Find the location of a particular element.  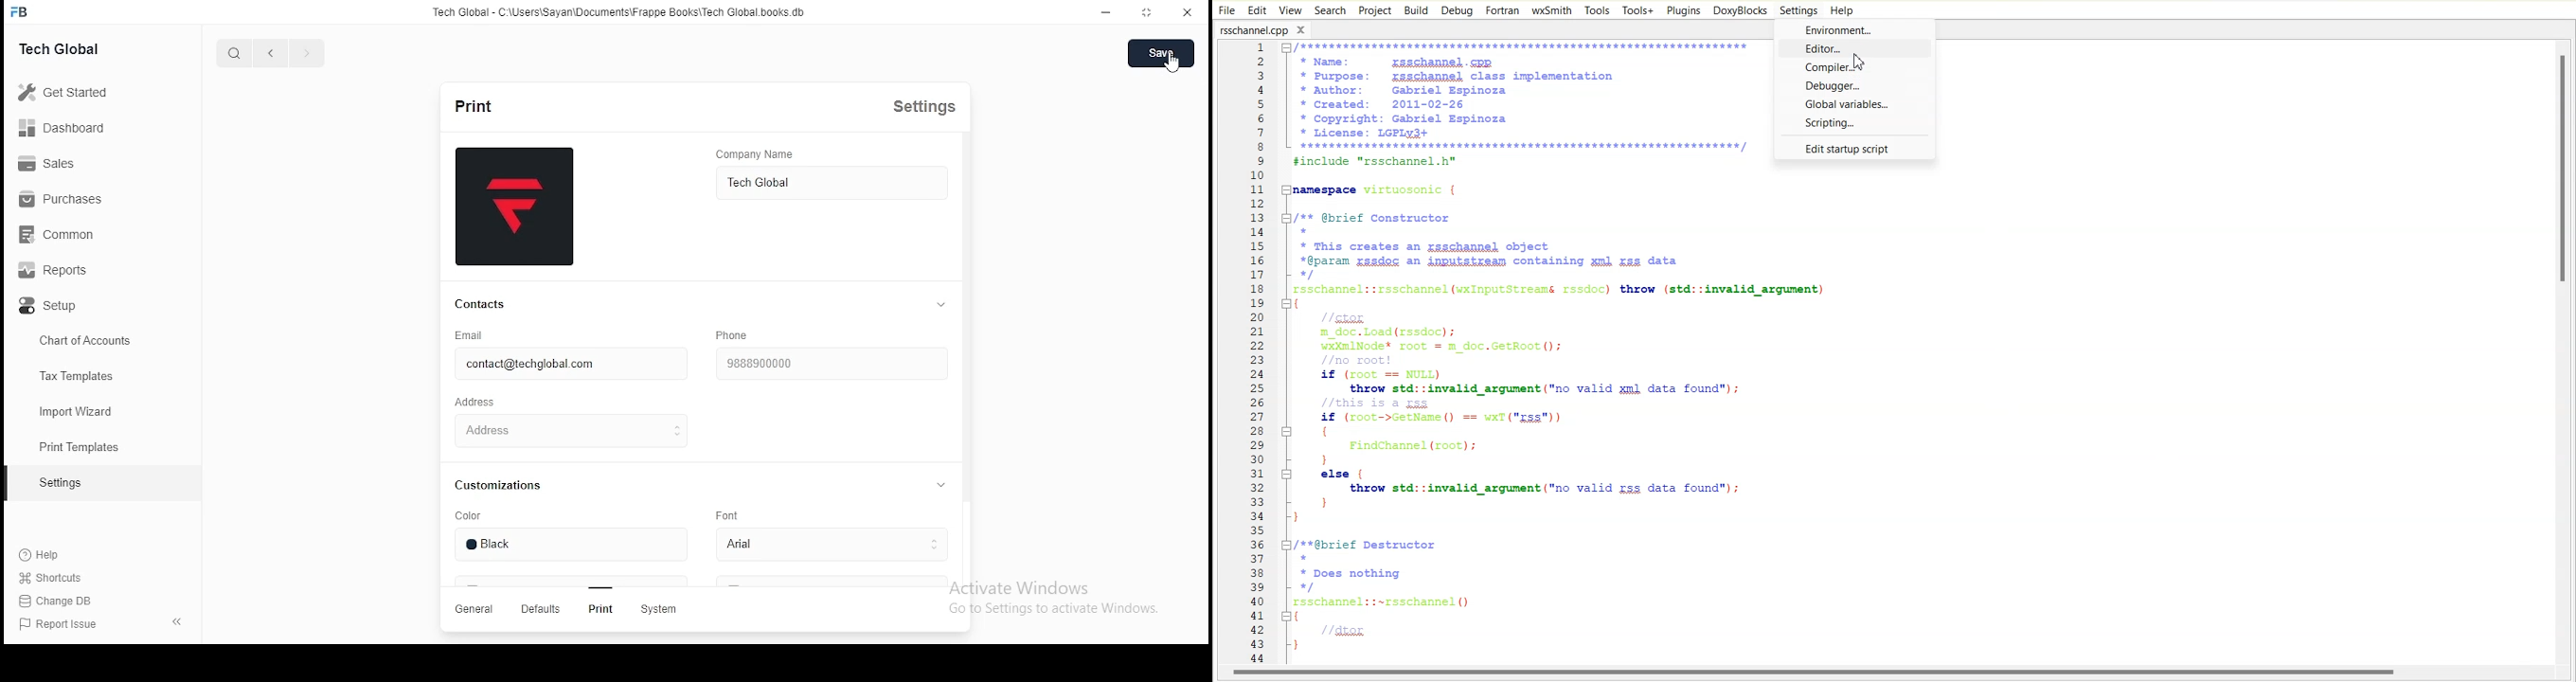

hide sidebar is located at coordinates (177, 621).